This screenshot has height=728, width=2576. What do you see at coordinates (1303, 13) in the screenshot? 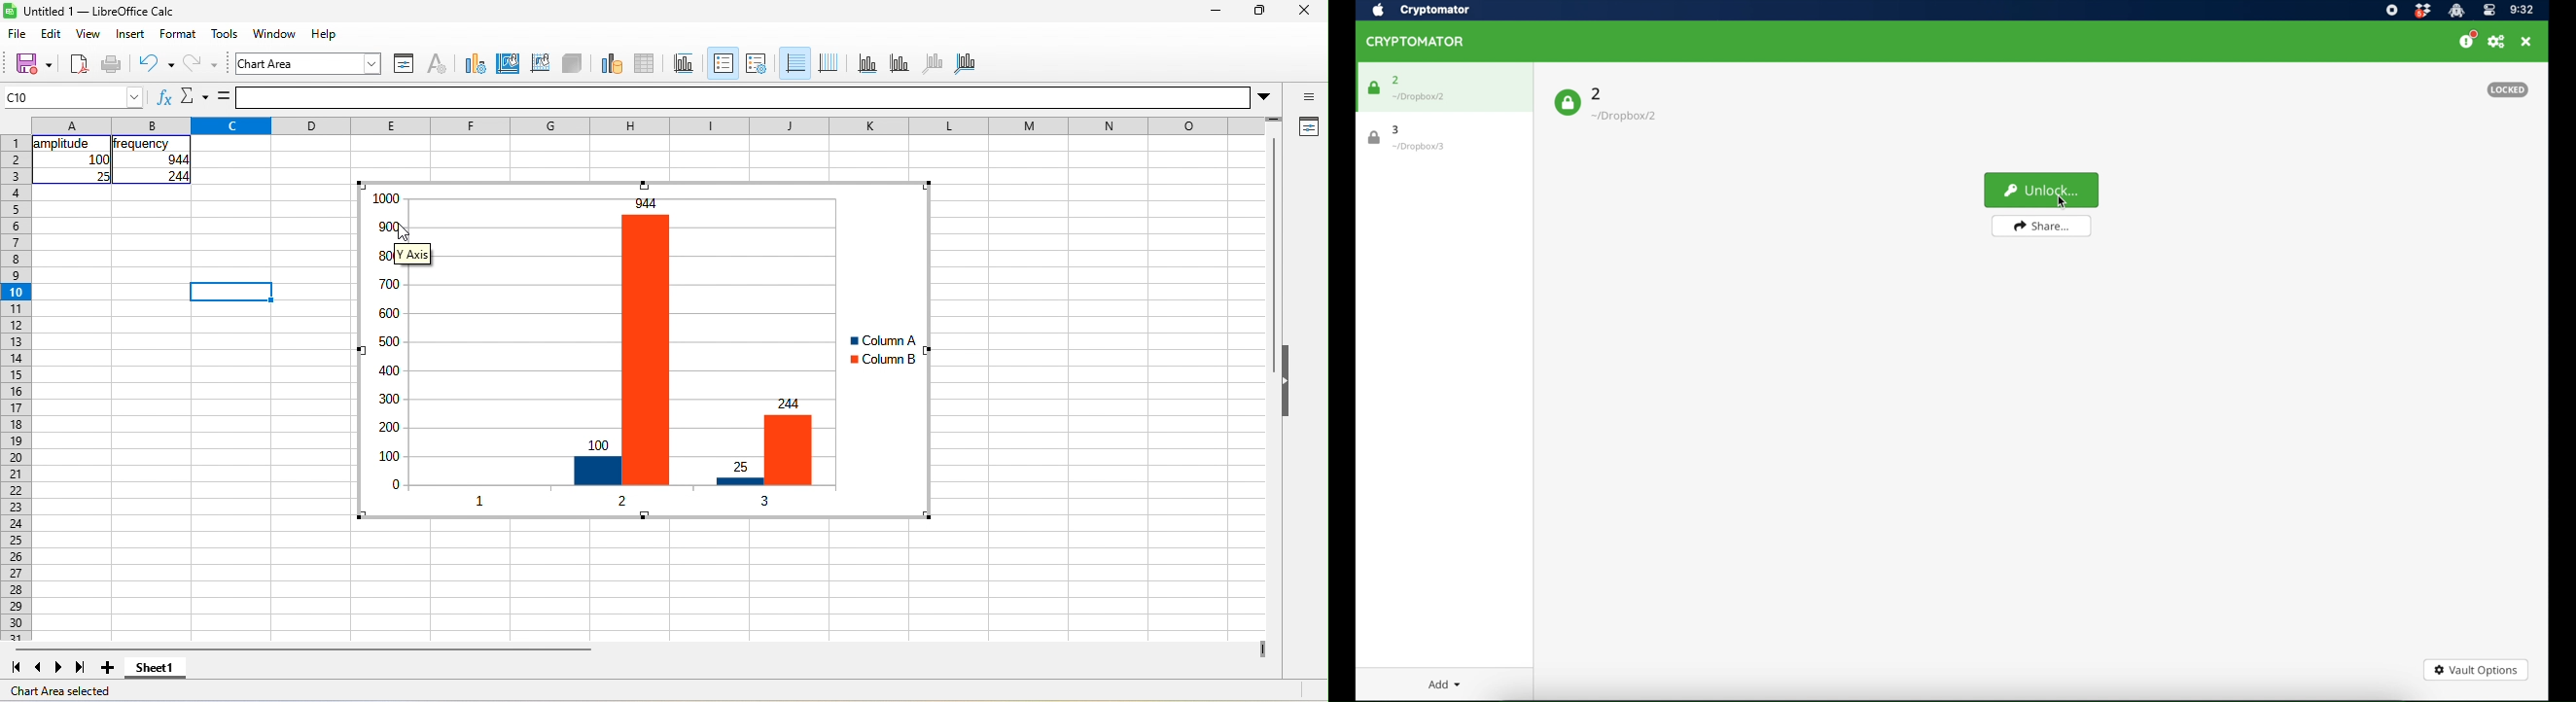
I see `close` at bounding box center [1303, 13].